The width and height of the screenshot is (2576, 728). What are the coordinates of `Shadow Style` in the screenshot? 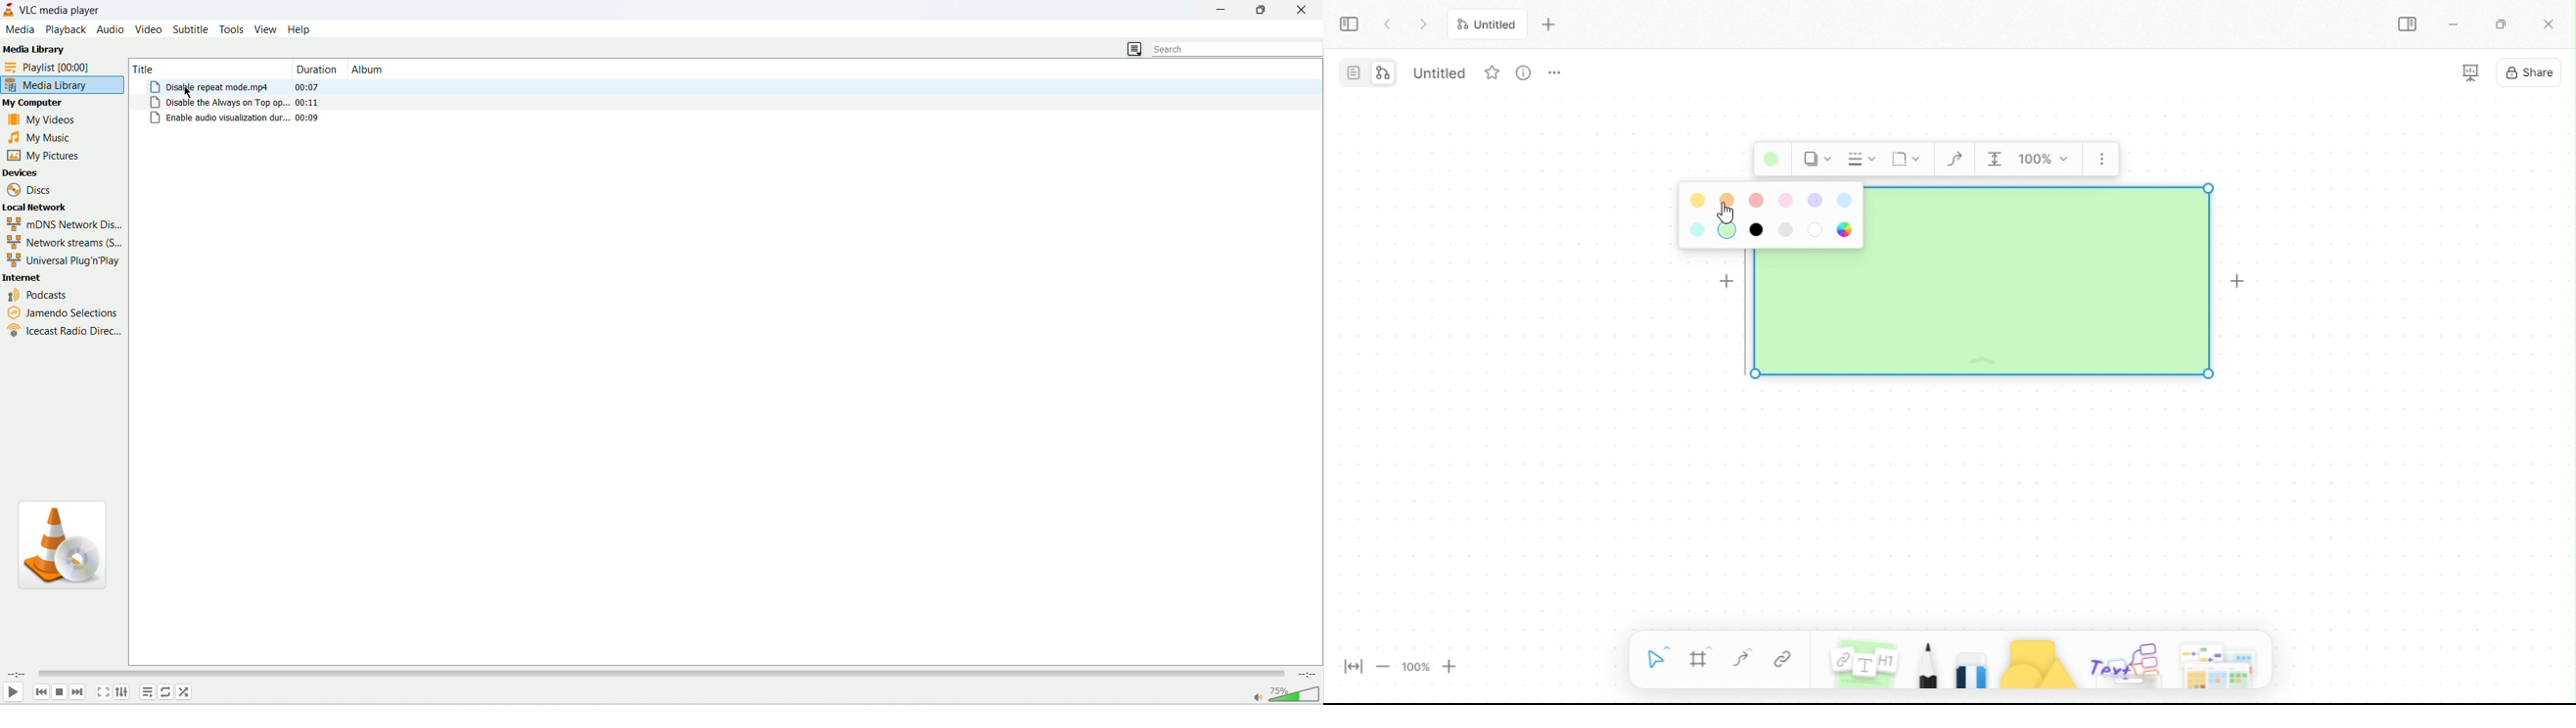 It's located at (1816, 159).